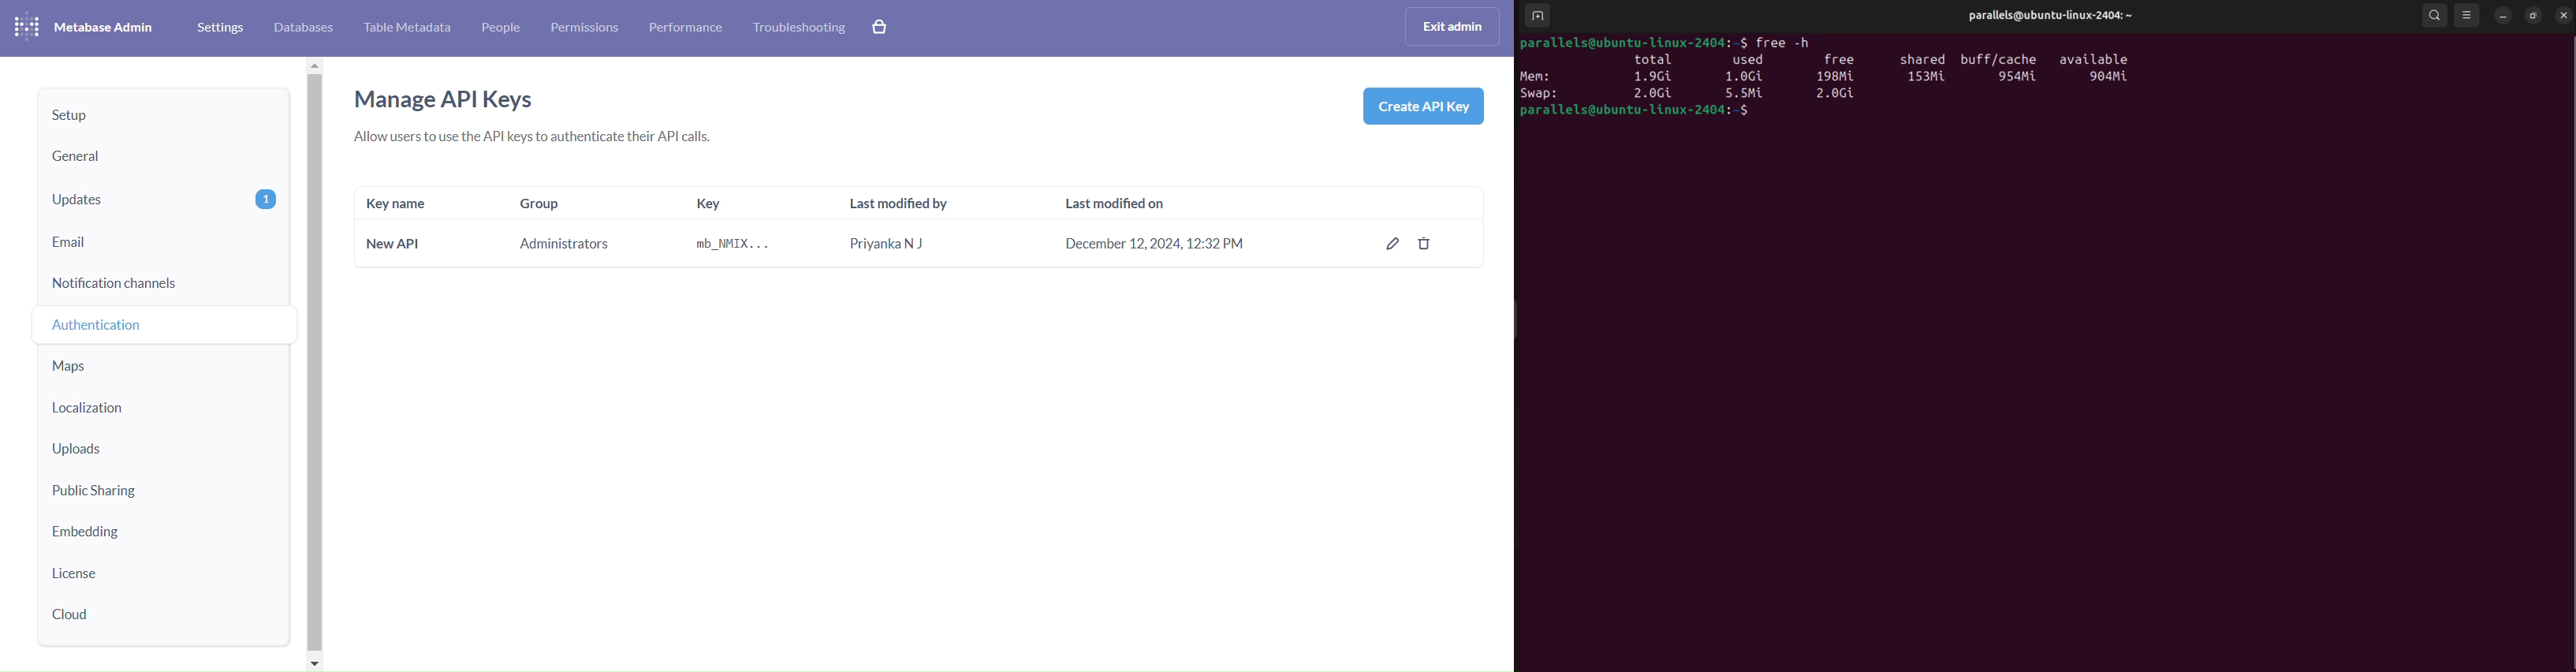 The height and width of the screenshot is (672, 2576). I want to click on exist admin, so click(1454, 25).